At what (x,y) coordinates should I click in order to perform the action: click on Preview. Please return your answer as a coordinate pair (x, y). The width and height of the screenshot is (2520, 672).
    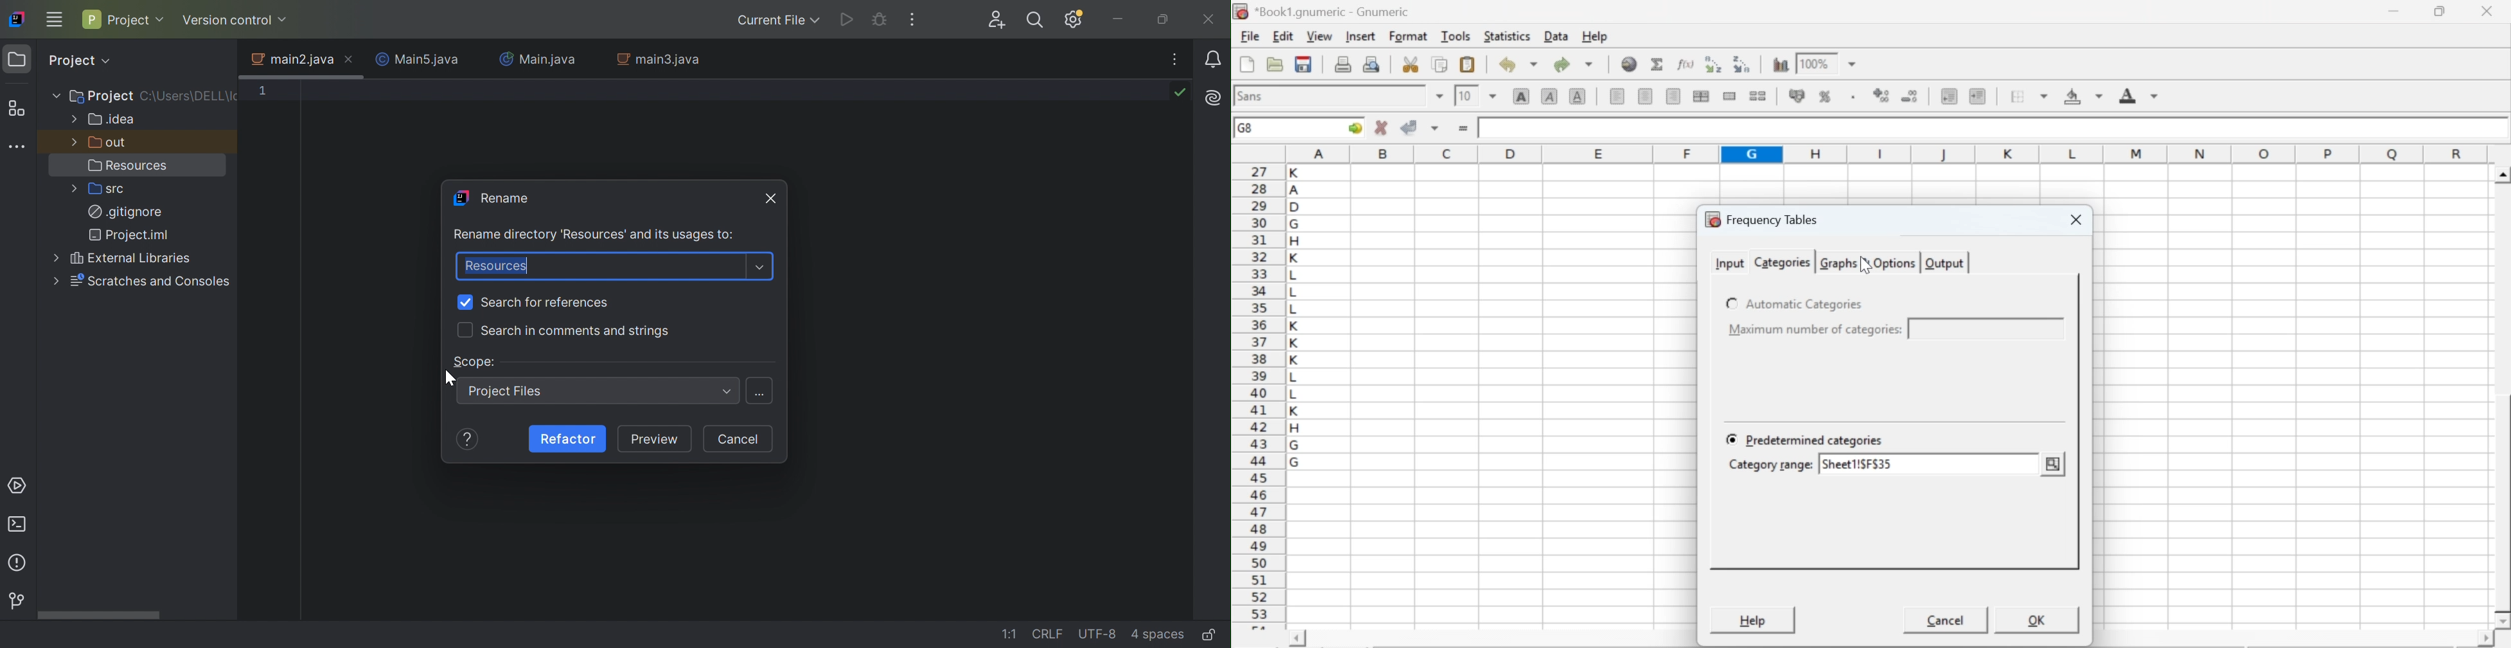
    Looking at the image, I should click on (657, 440).